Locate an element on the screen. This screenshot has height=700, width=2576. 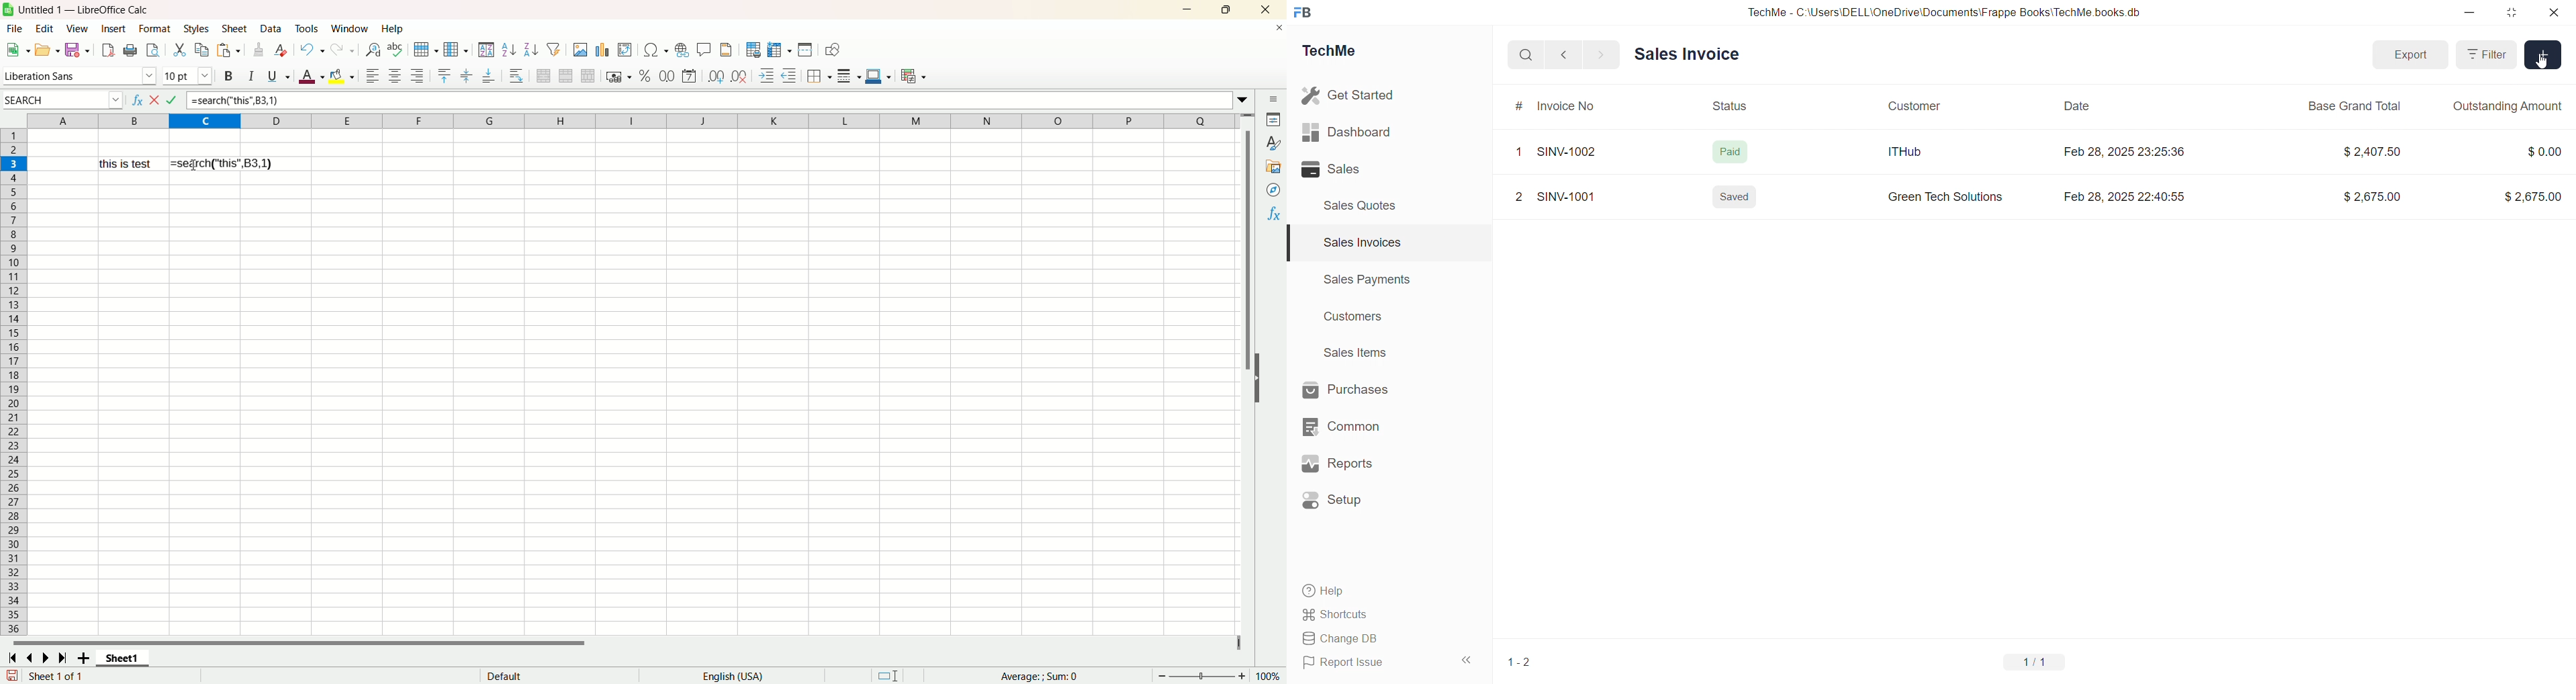
merge is located at coordinates (566, 76).